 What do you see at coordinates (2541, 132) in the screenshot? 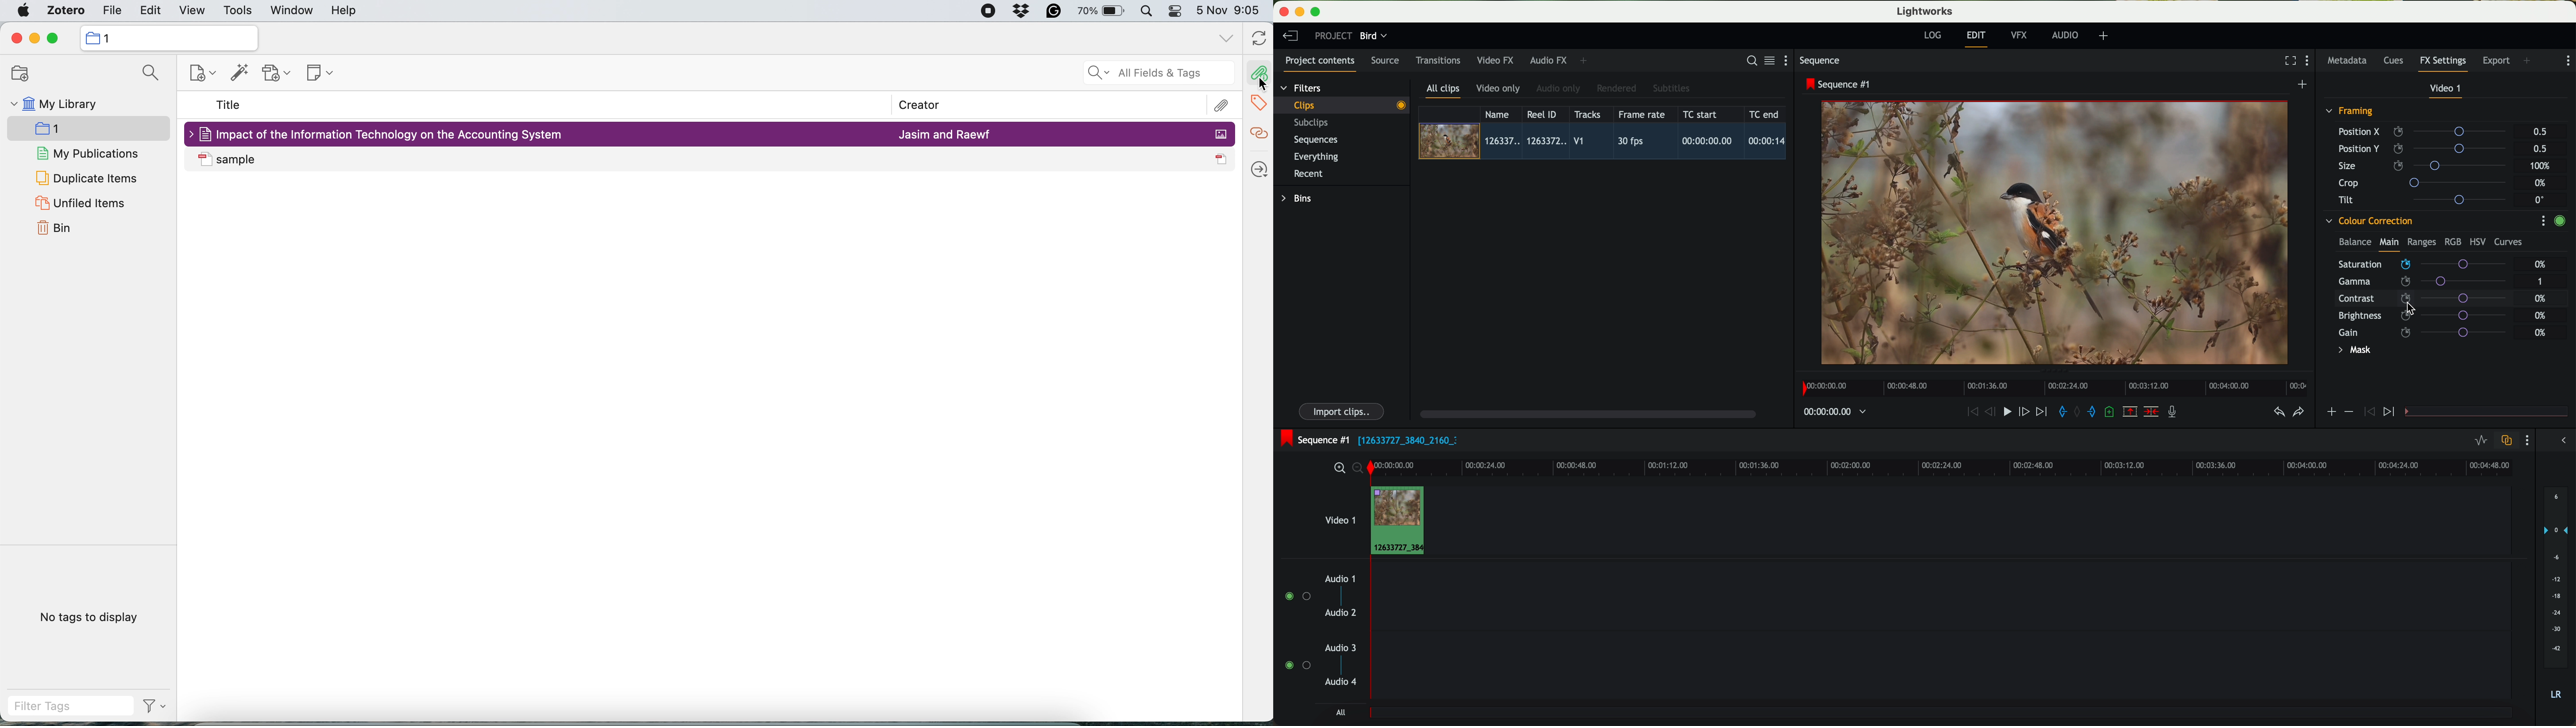
I see `0.5` at bounding box center [2541, 132].